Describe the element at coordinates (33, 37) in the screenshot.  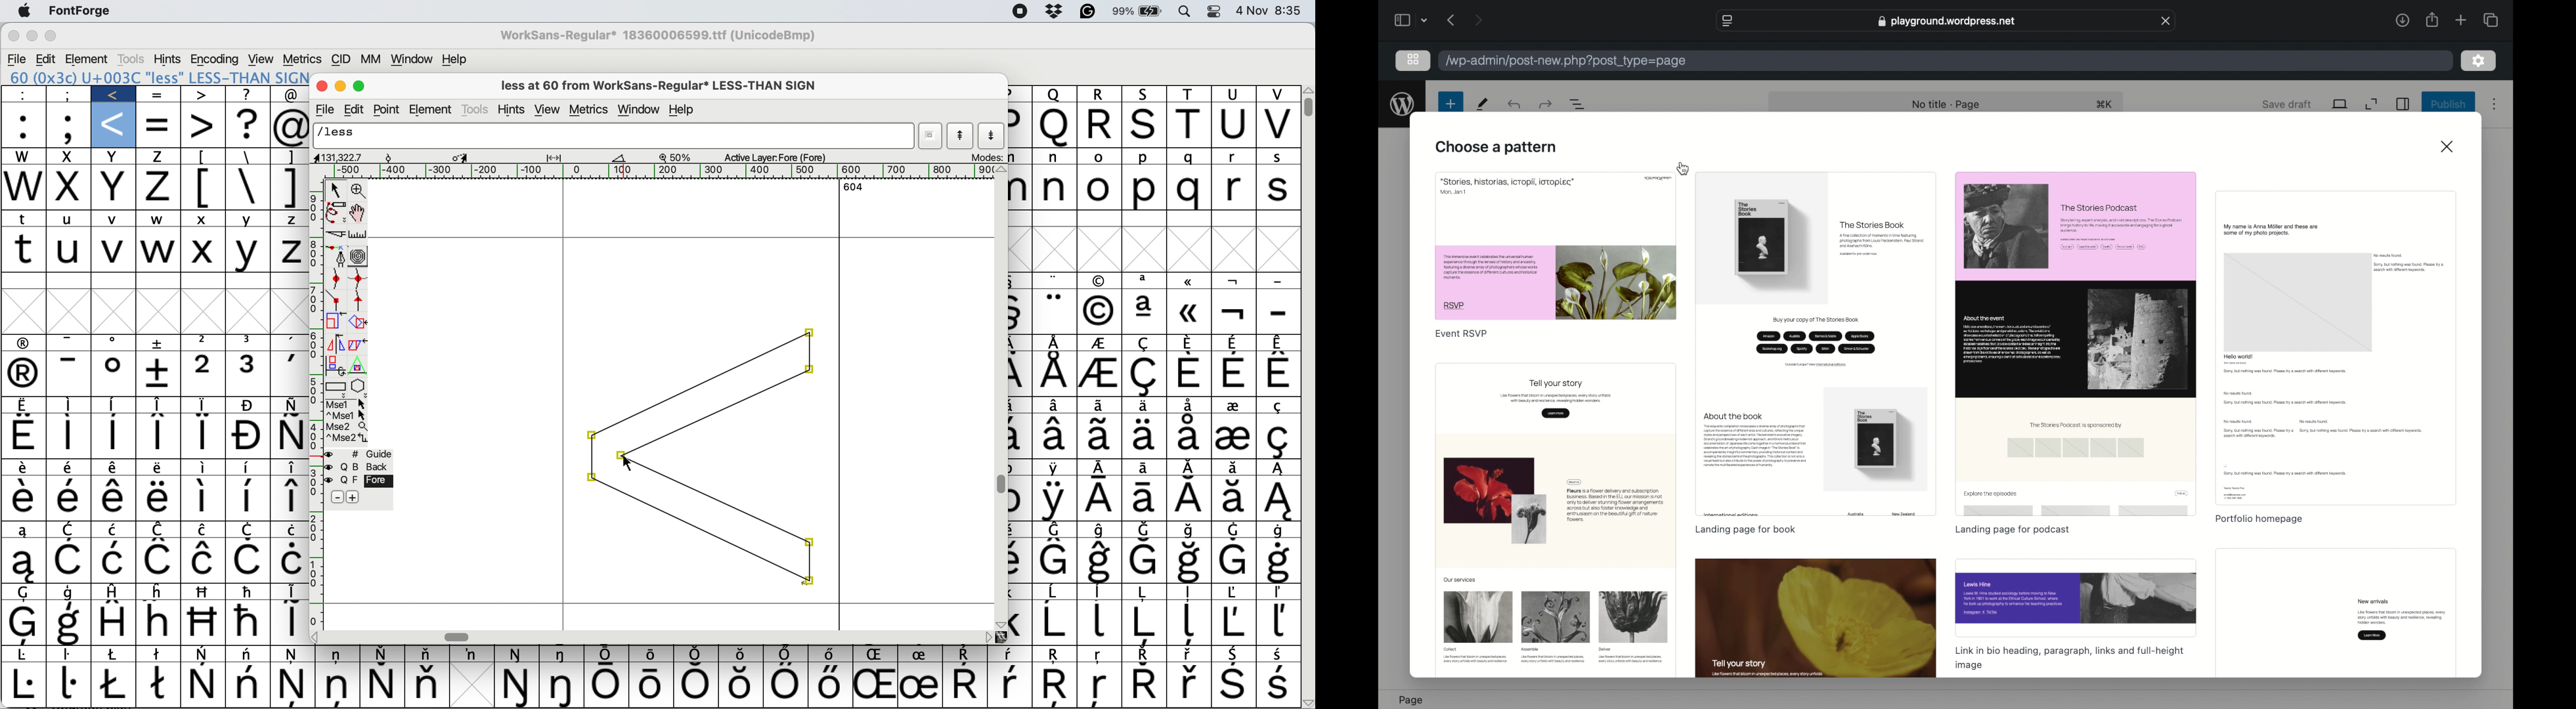
I see `minimise` at that location.